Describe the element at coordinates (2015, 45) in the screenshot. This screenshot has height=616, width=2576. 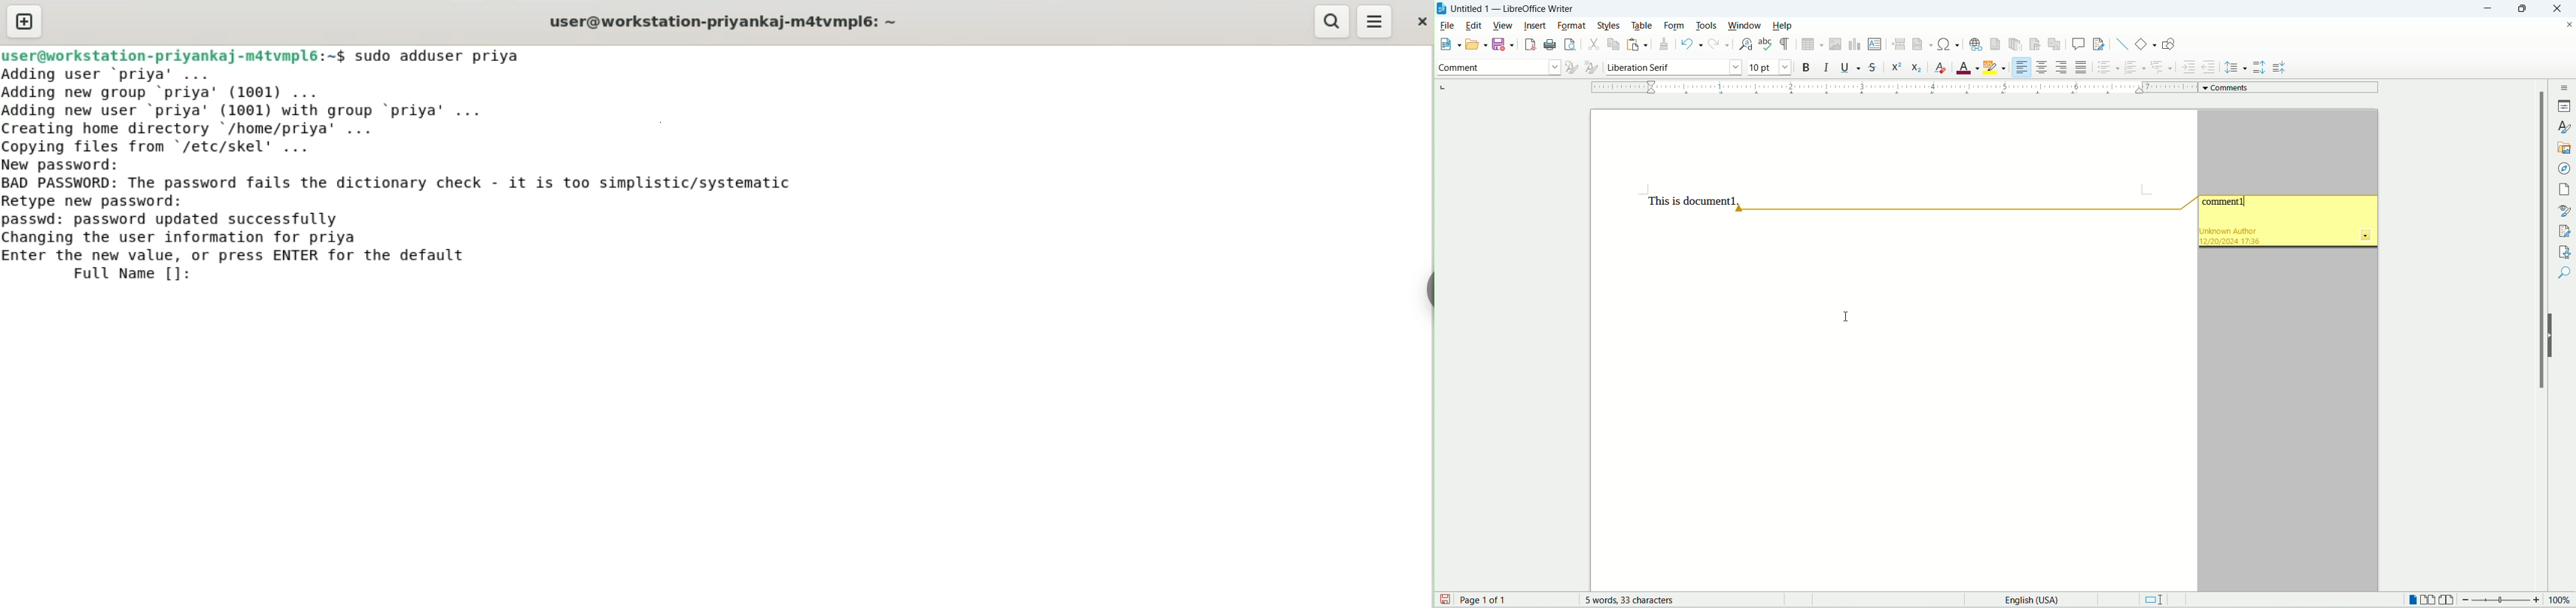
I see `insert endnote` at that location.